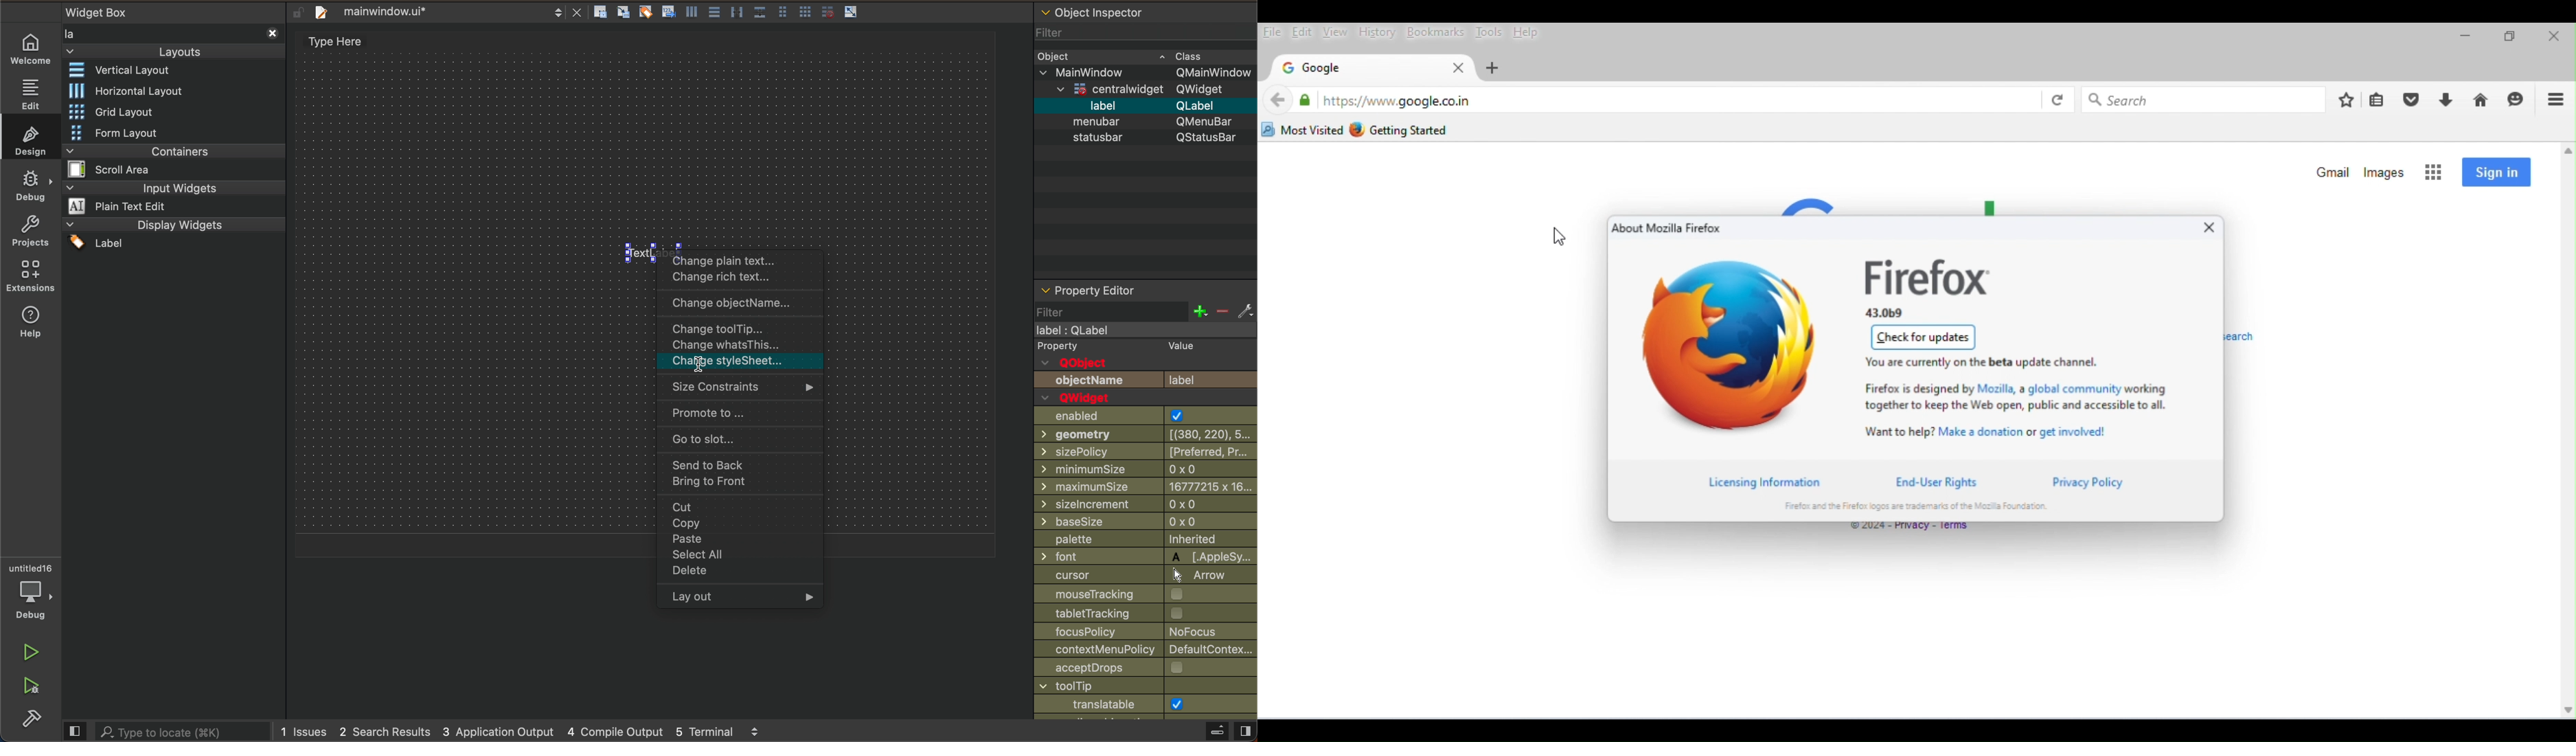 This screenshot has width=2576, height=756. Describe the element at coordinates (111, 10) in the screenshot. I see `widget box` at that location.